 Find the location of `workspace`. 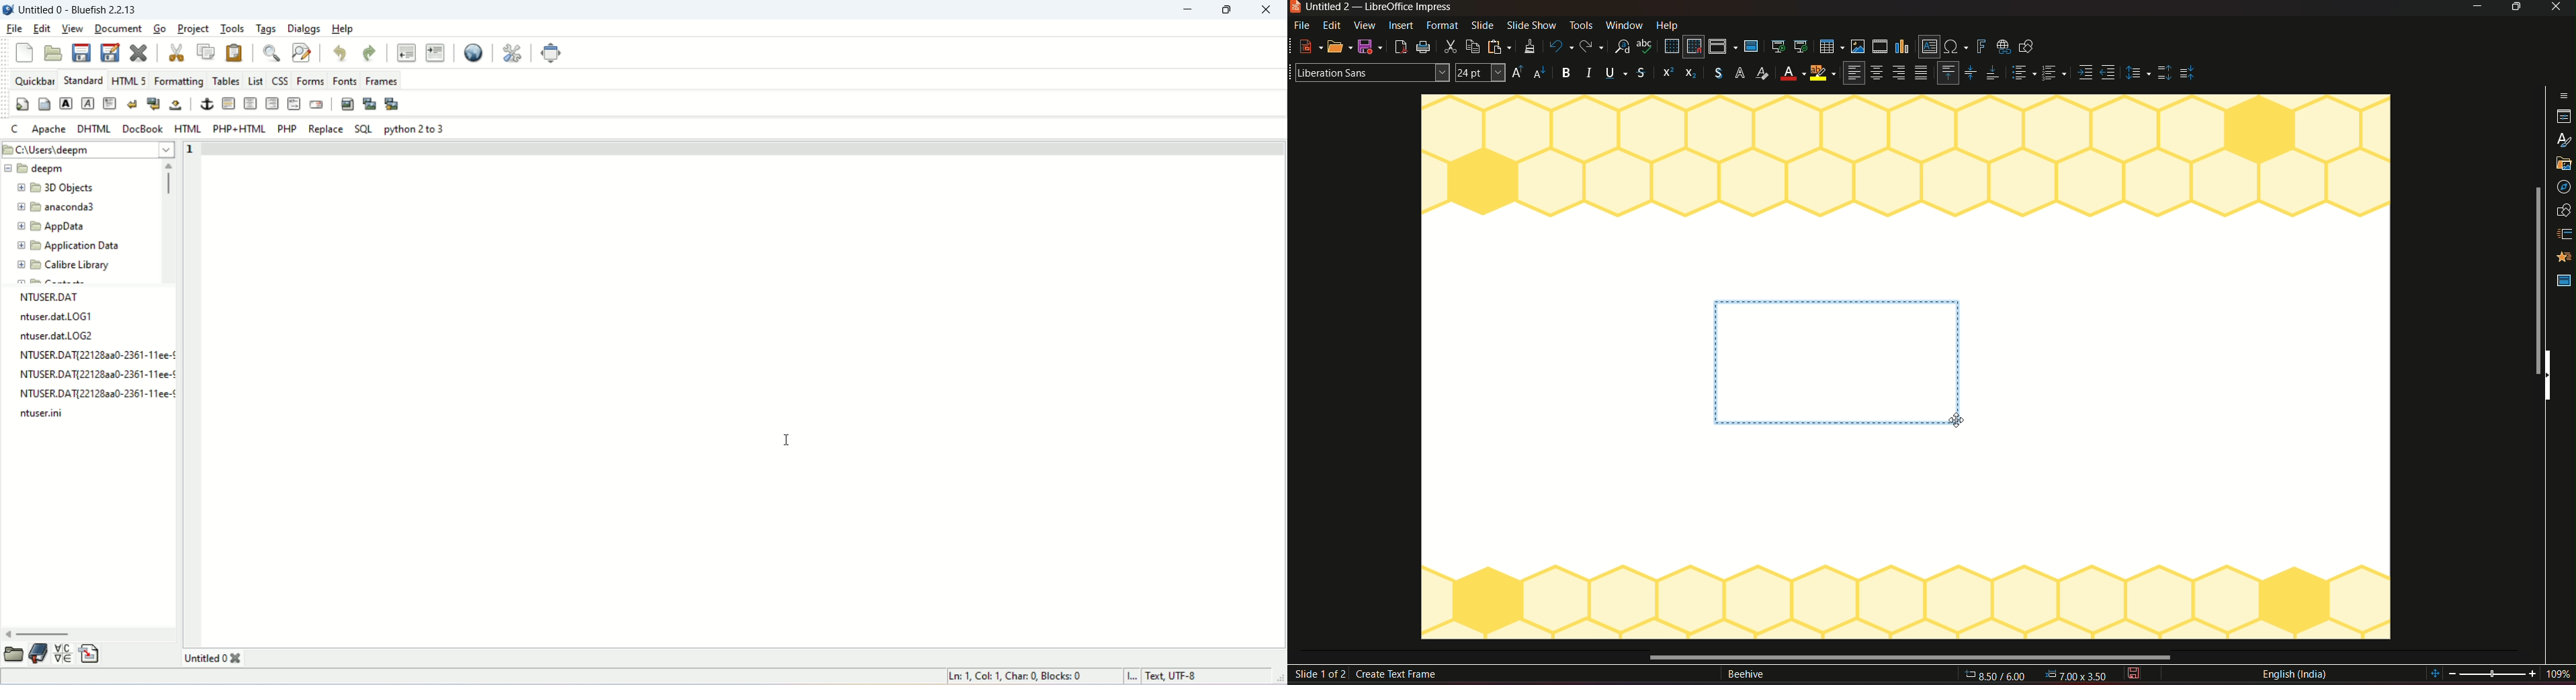

workspace is located at coordinates (1905, 548).